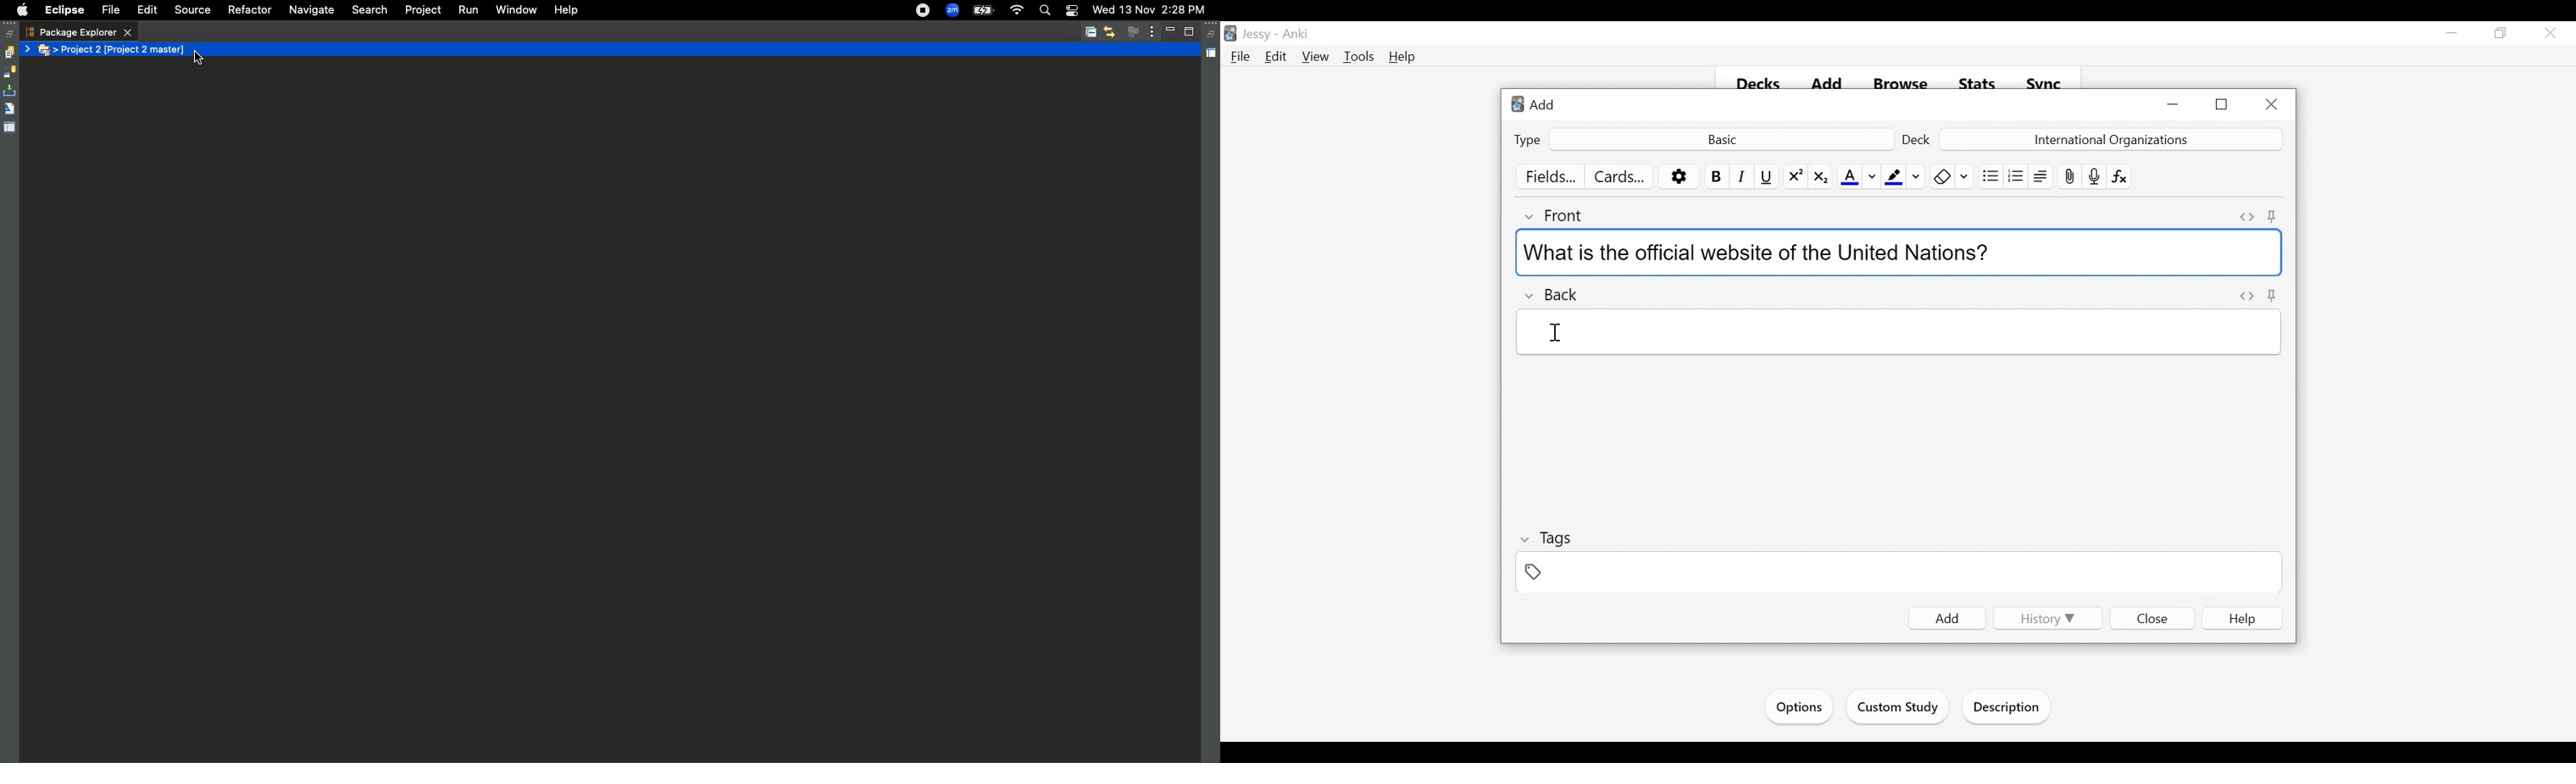  What do you see at coordinates (2246, 216) in the screenshot?
I see `Toggle HTML` at bounding box center [2246, 216].